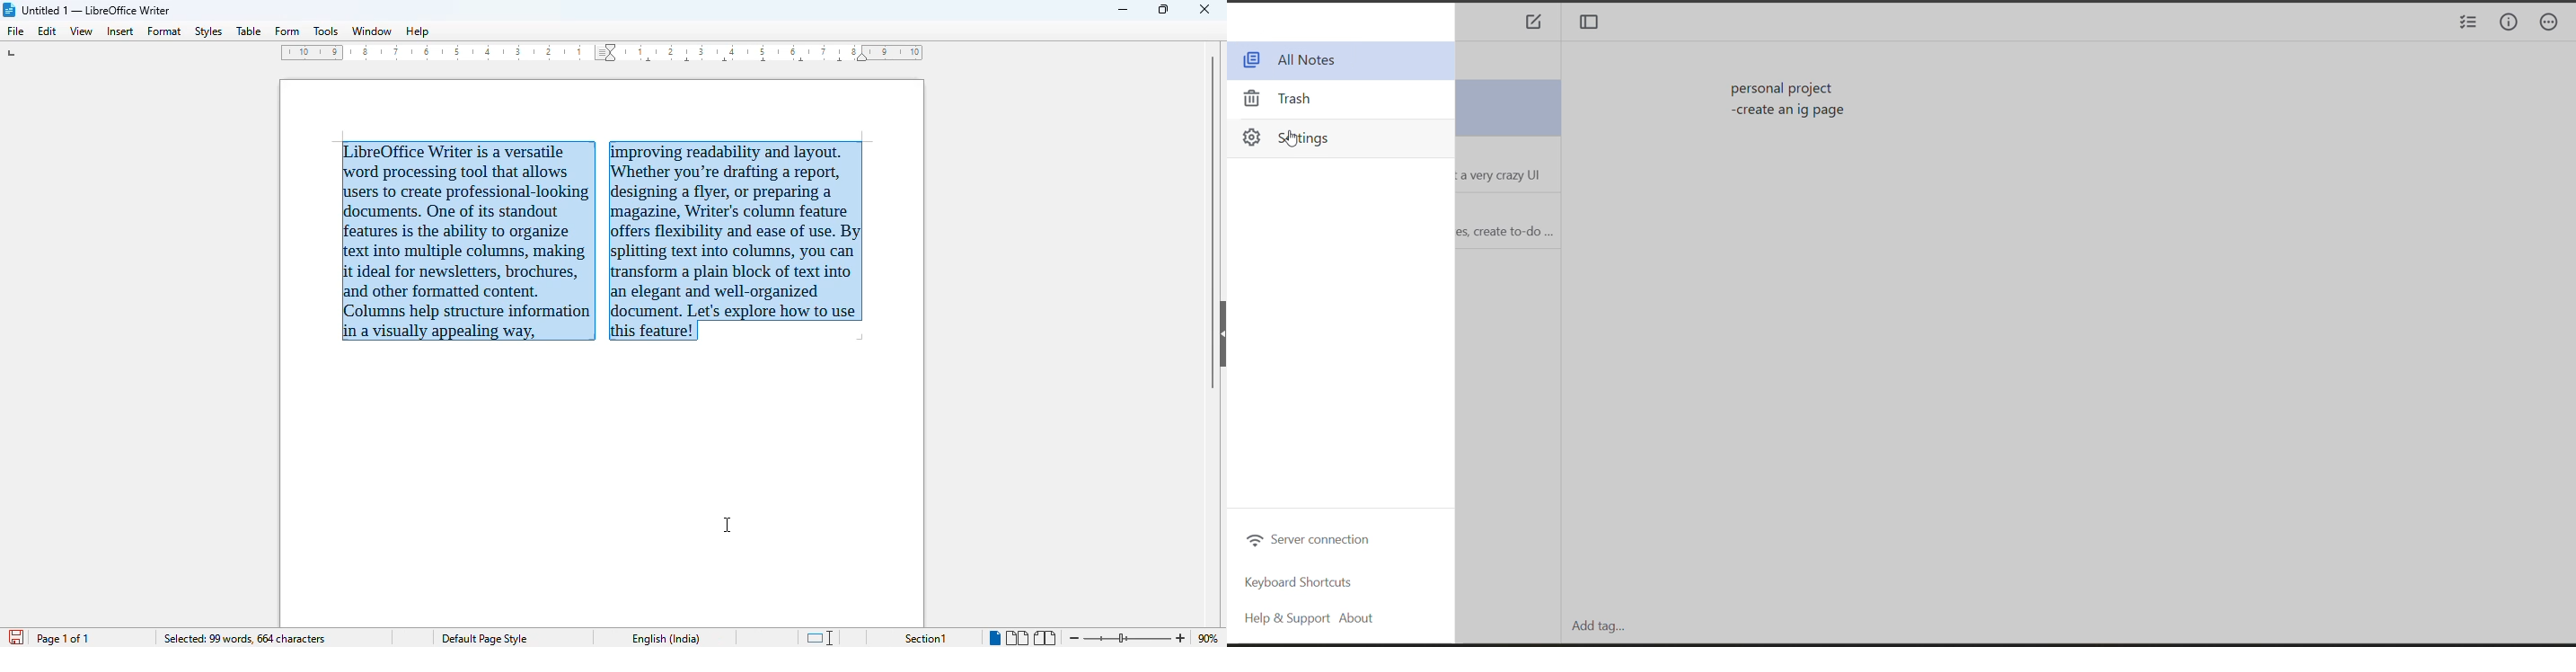  What do you see at coordinates (325, 31) in the screenshot?
I see `tools` at bounding box center [325, 31].